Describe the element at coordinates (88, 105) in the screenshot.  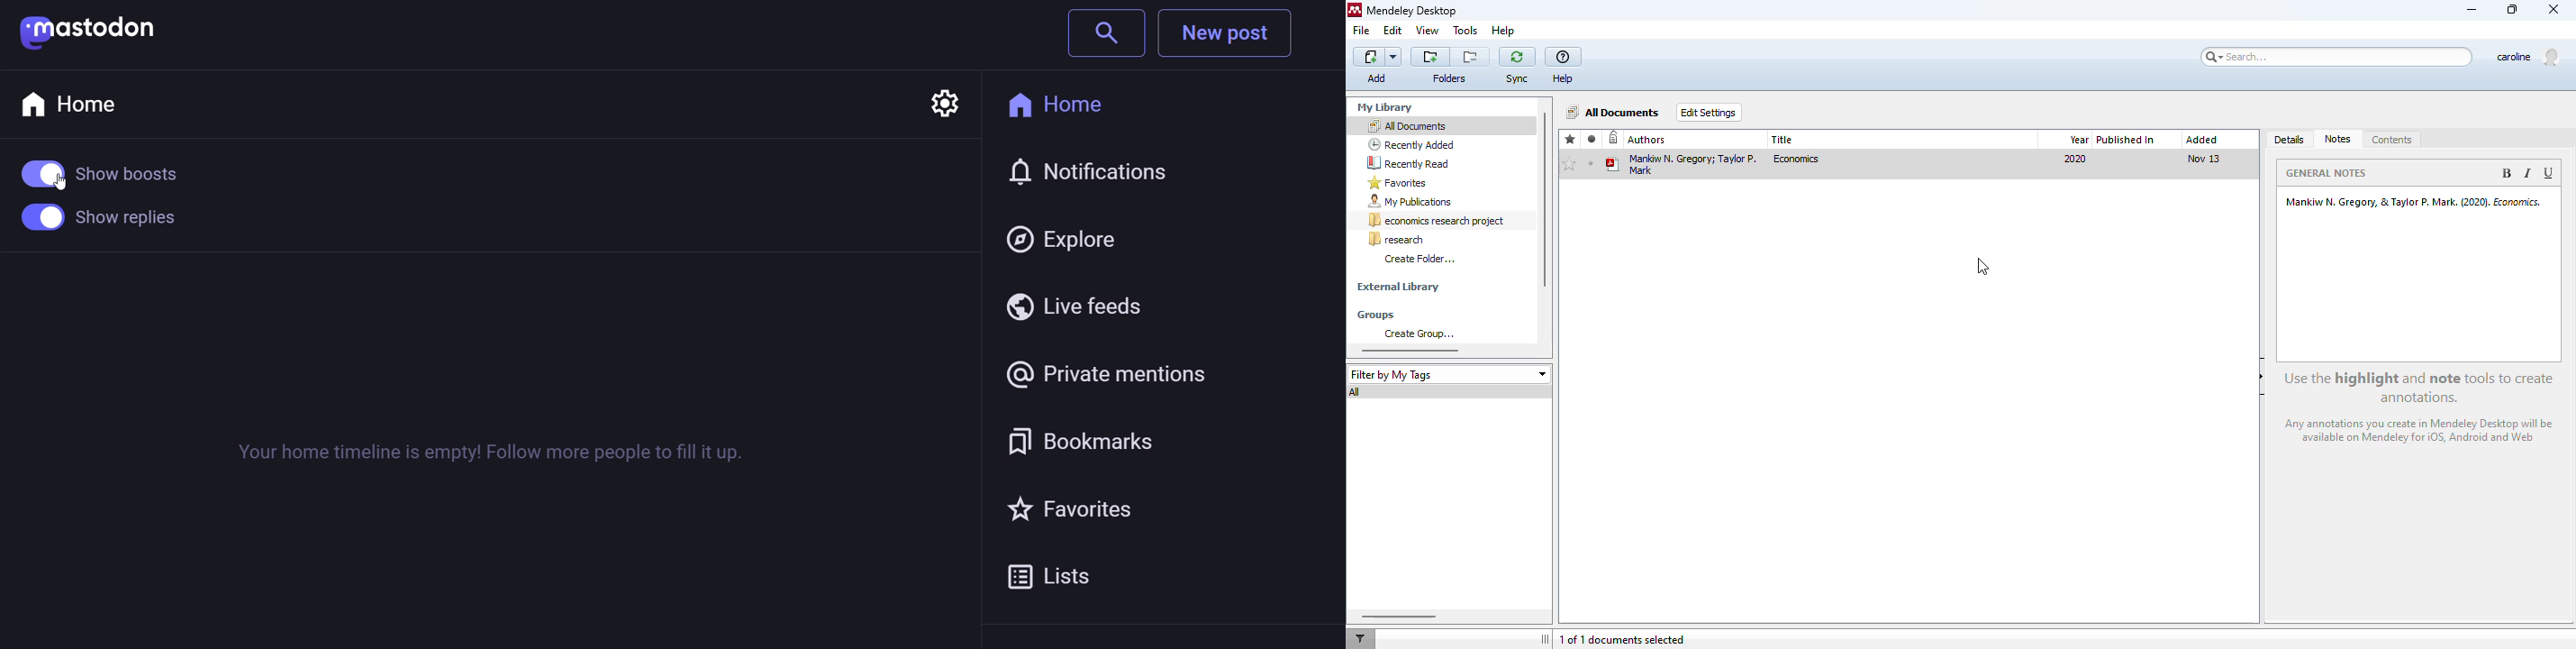
I see `Home` at that location.